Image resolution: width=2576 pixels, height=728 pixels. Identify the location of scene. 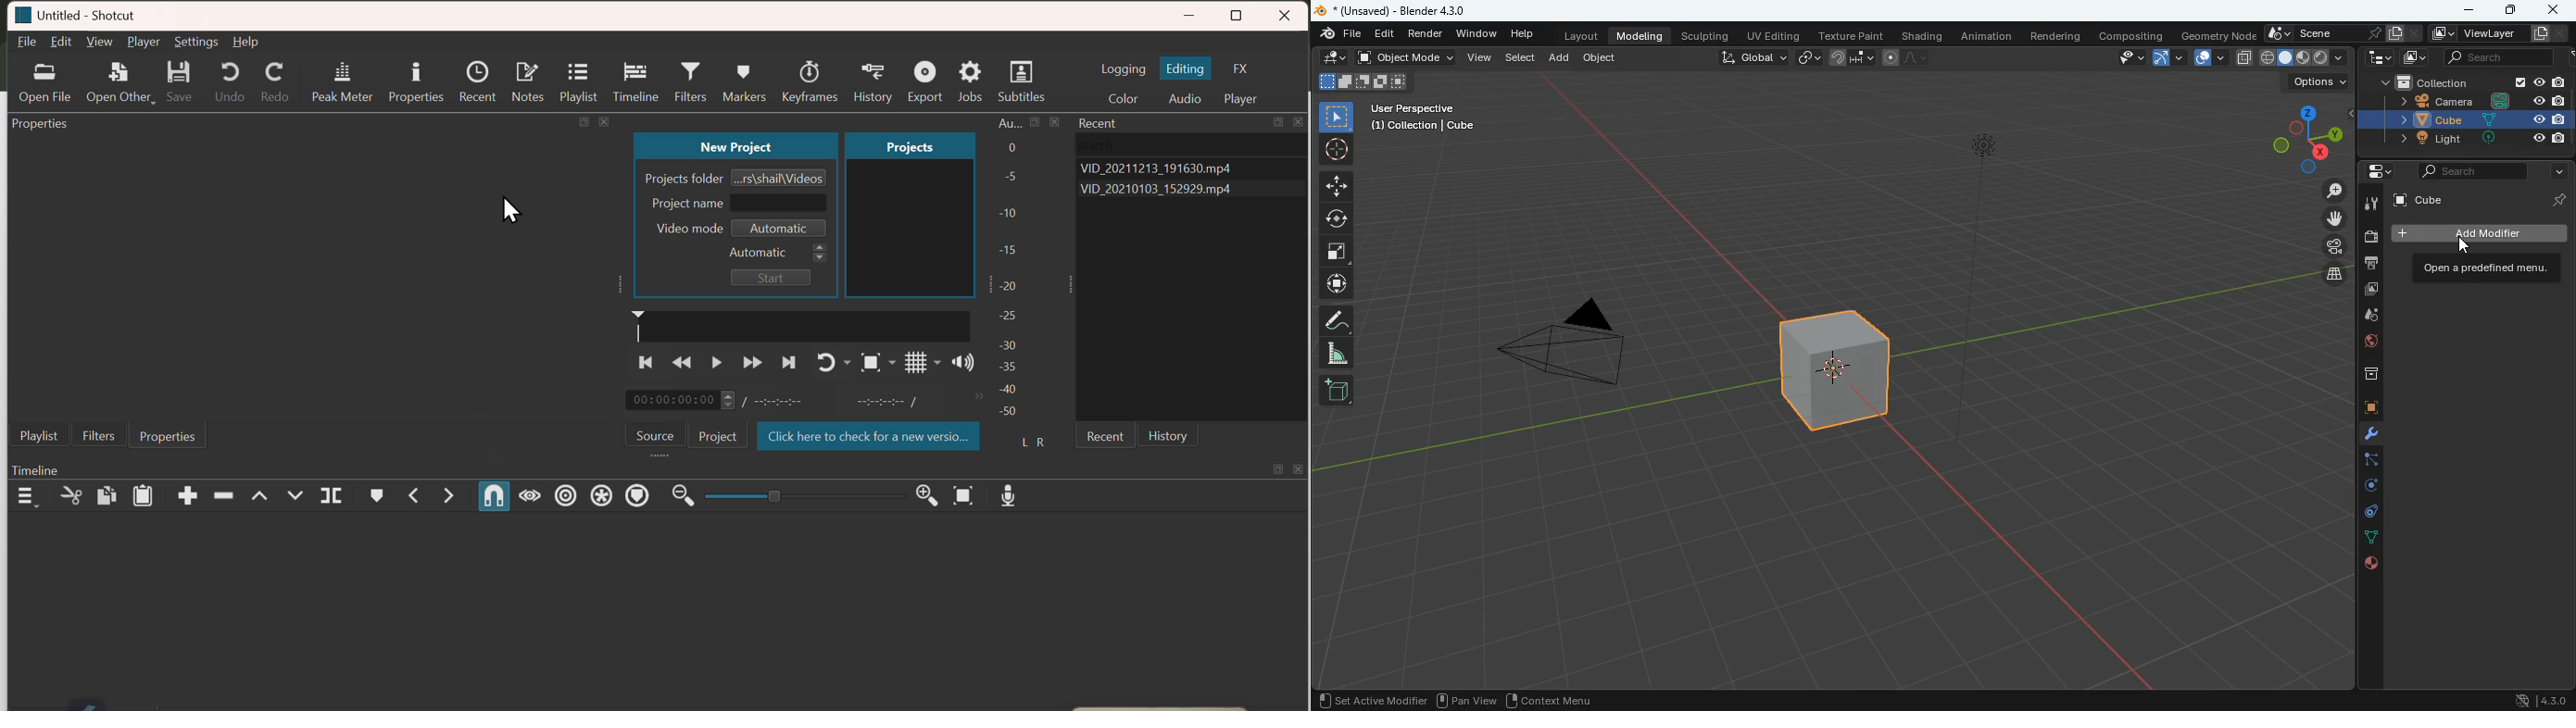
(2344, 33).